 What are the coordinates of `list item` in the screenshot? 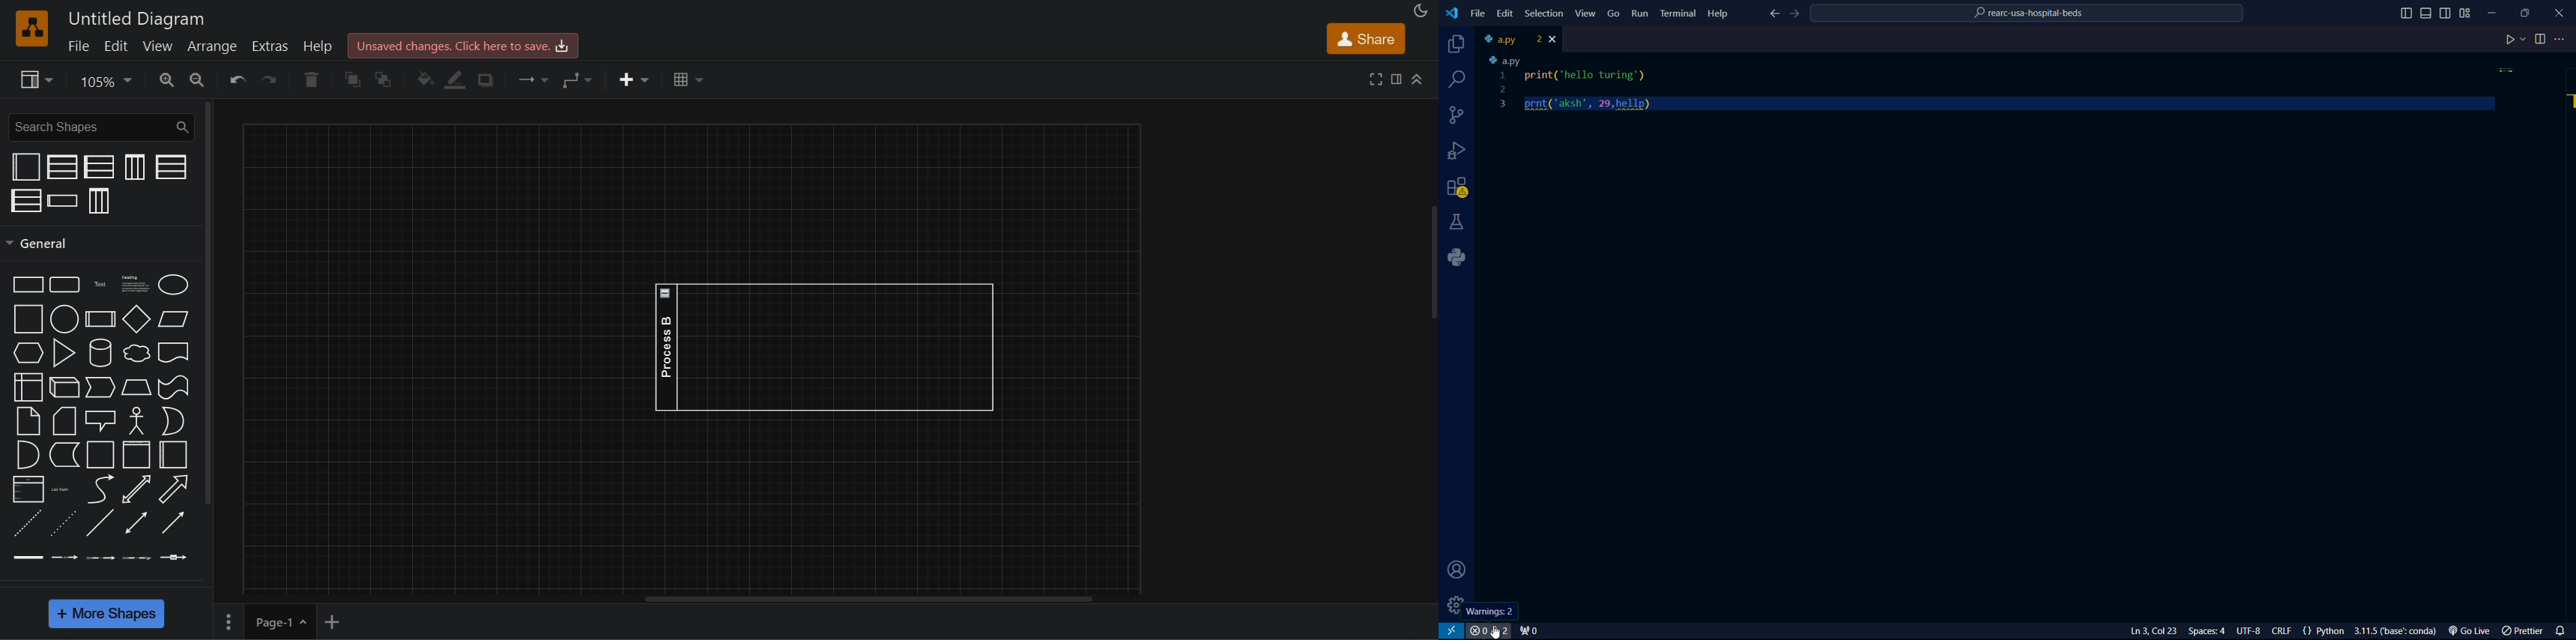 It's located at (61, 490).